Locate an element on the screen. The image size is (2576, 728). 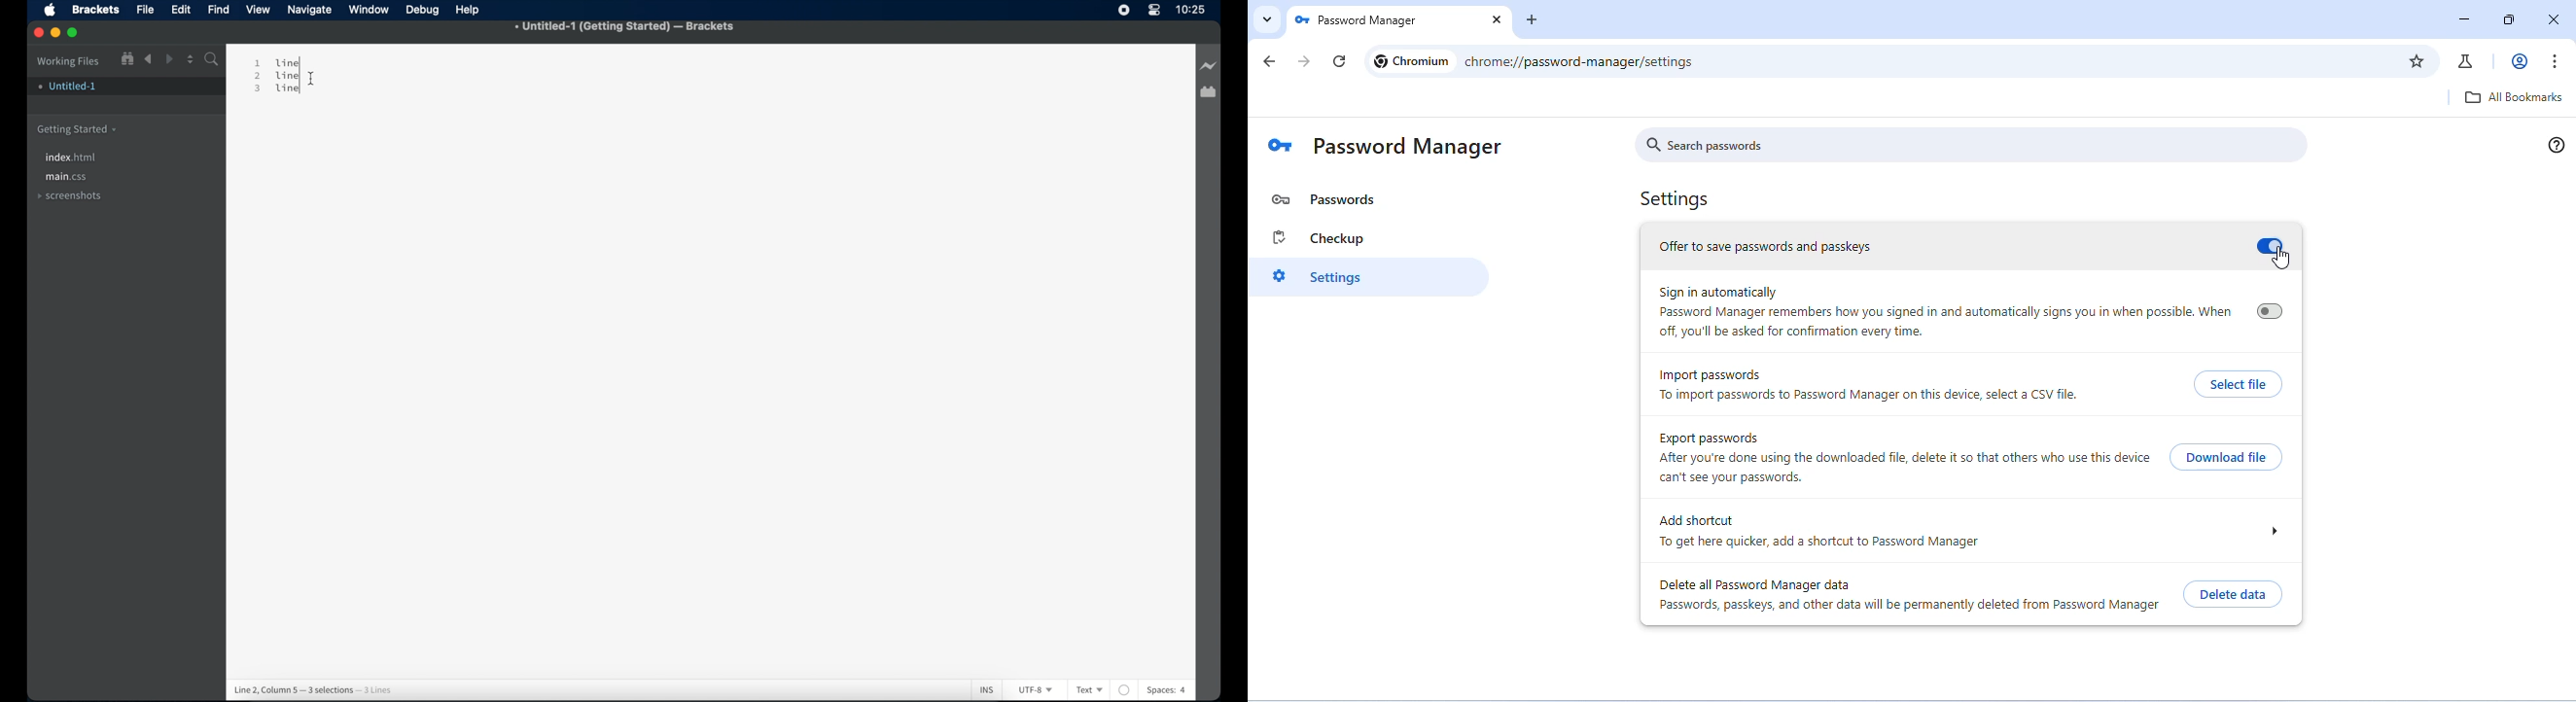
navigate backward is located at coordinates (149, 59).